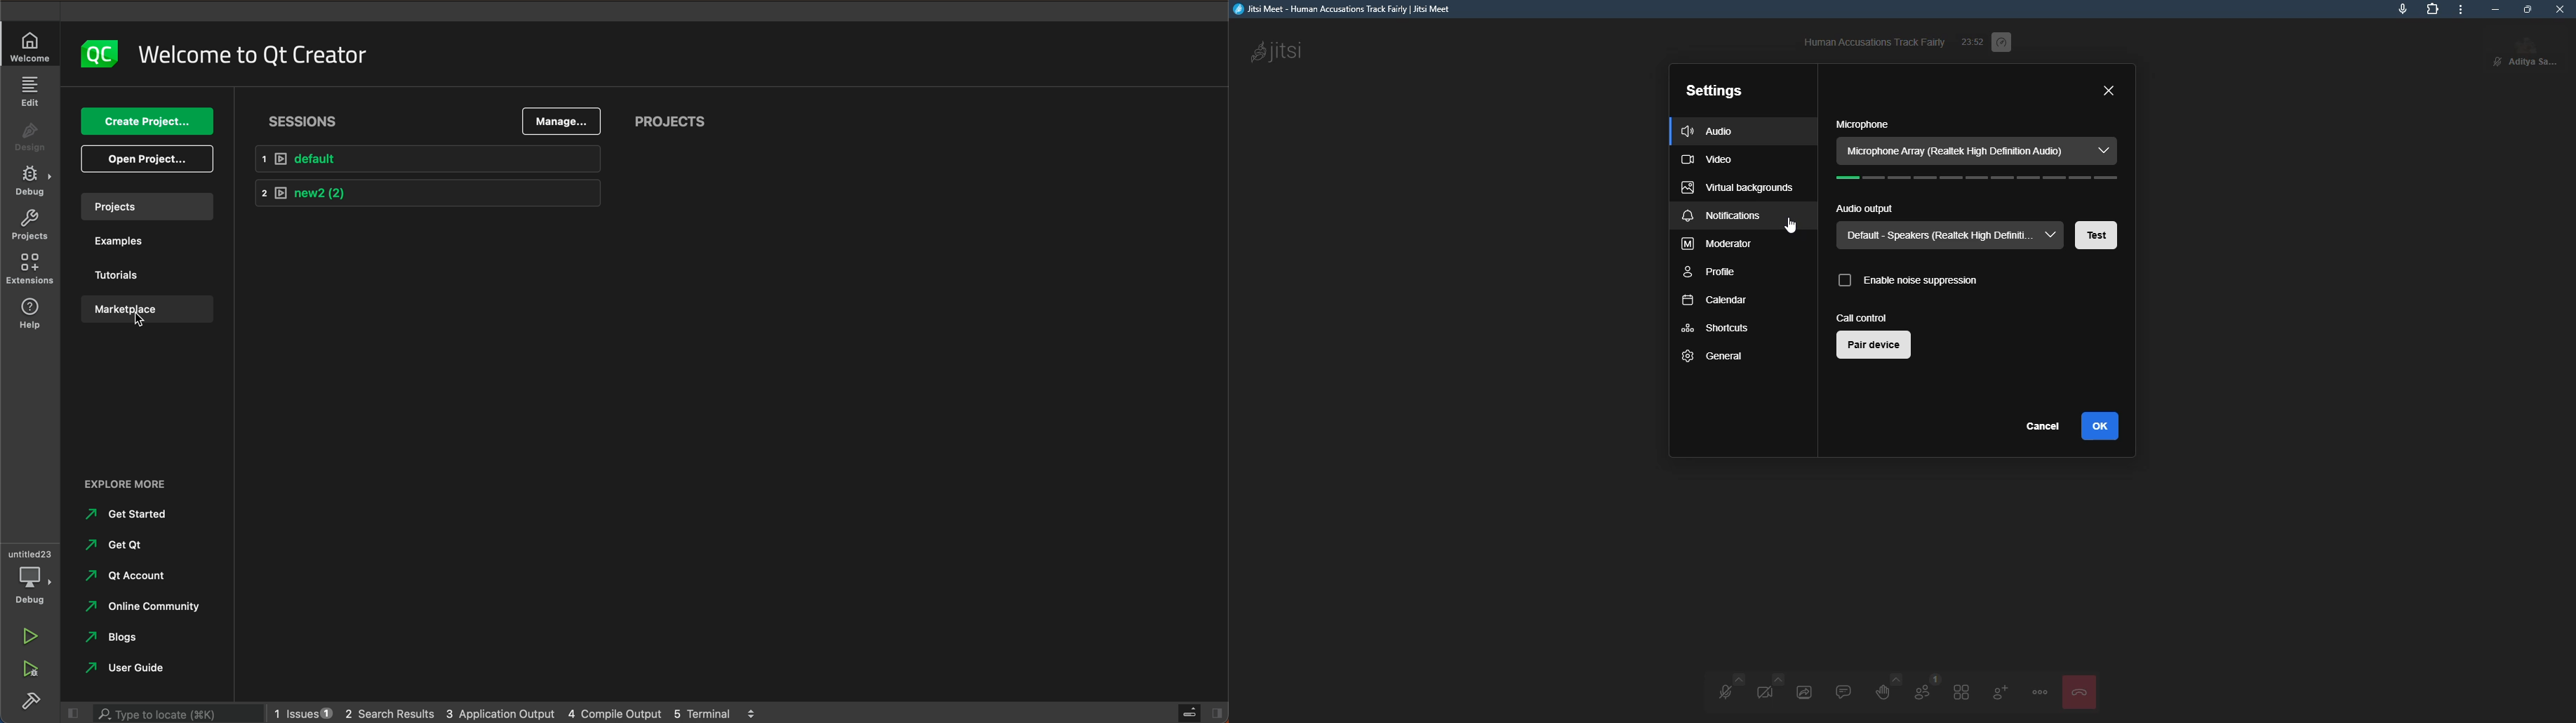  What do you see at coordinates (1713, 272) in the screenshot?
I see `profile` at bounding box center [1713, 272].